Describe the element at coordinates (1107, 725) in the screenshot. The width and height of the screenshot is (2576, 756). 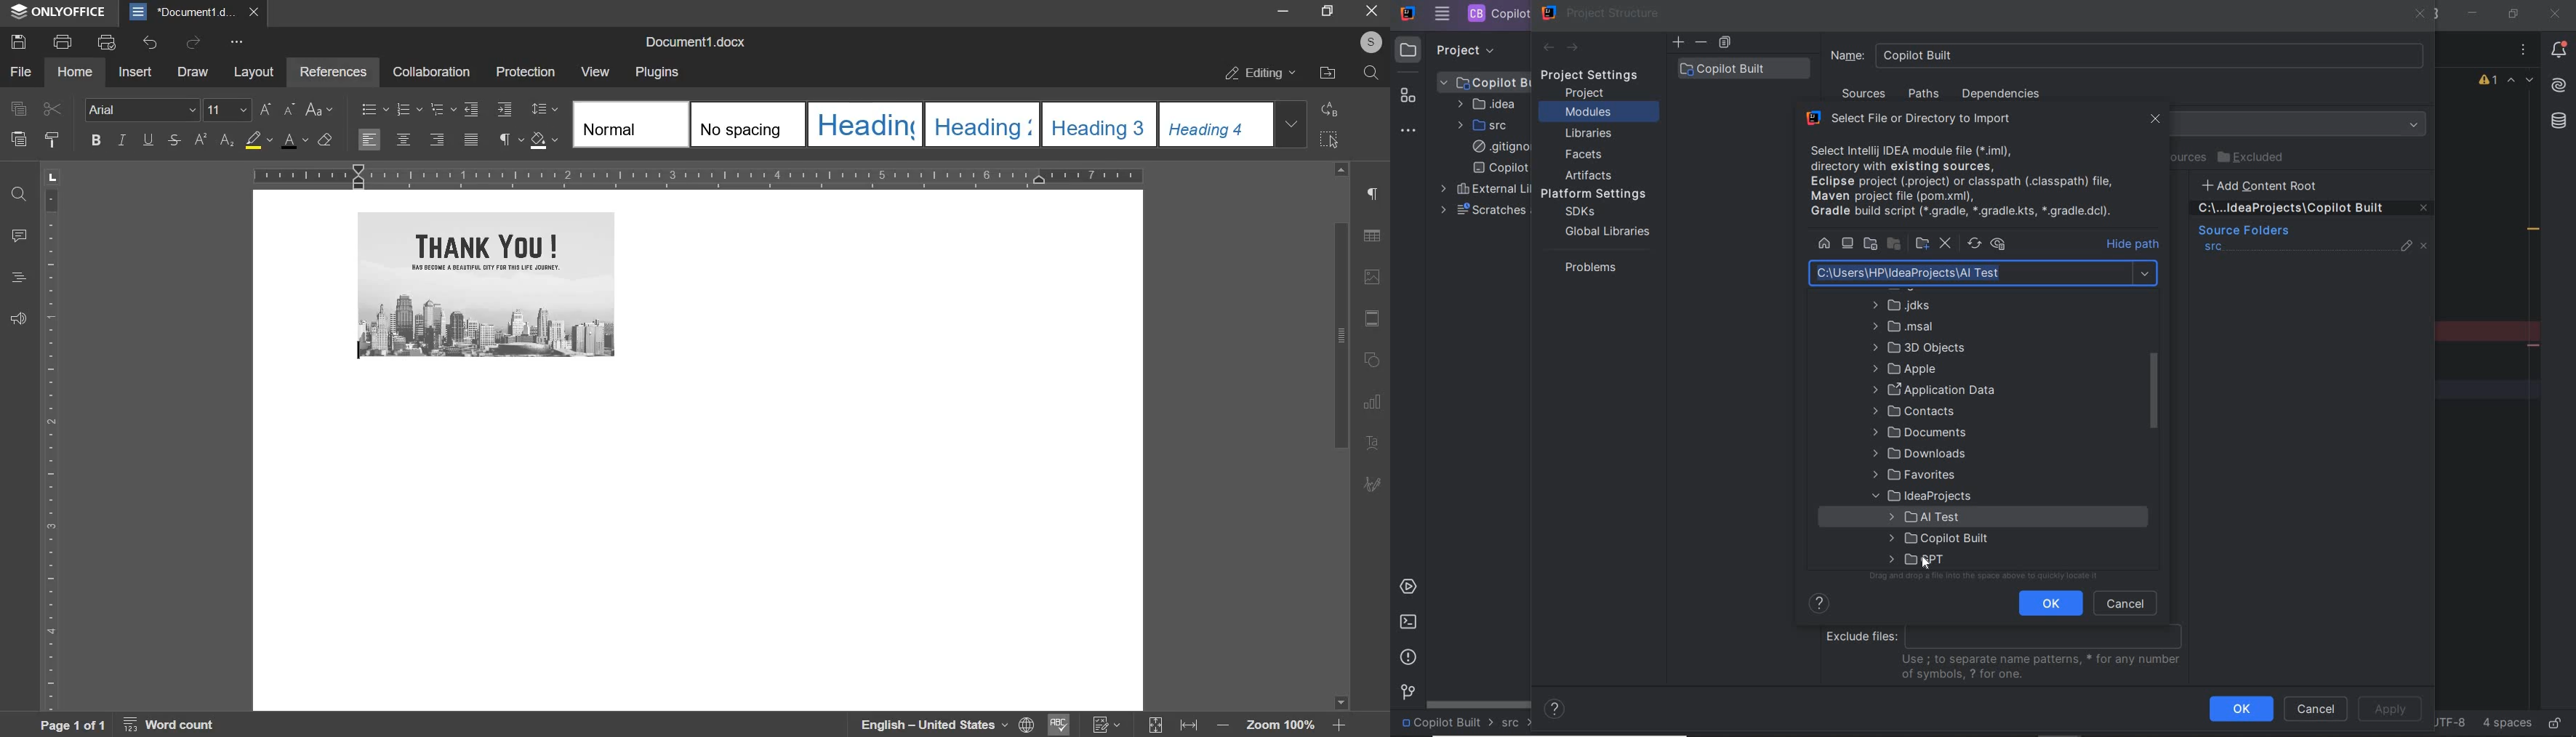
I see `Track Changes` at that location.